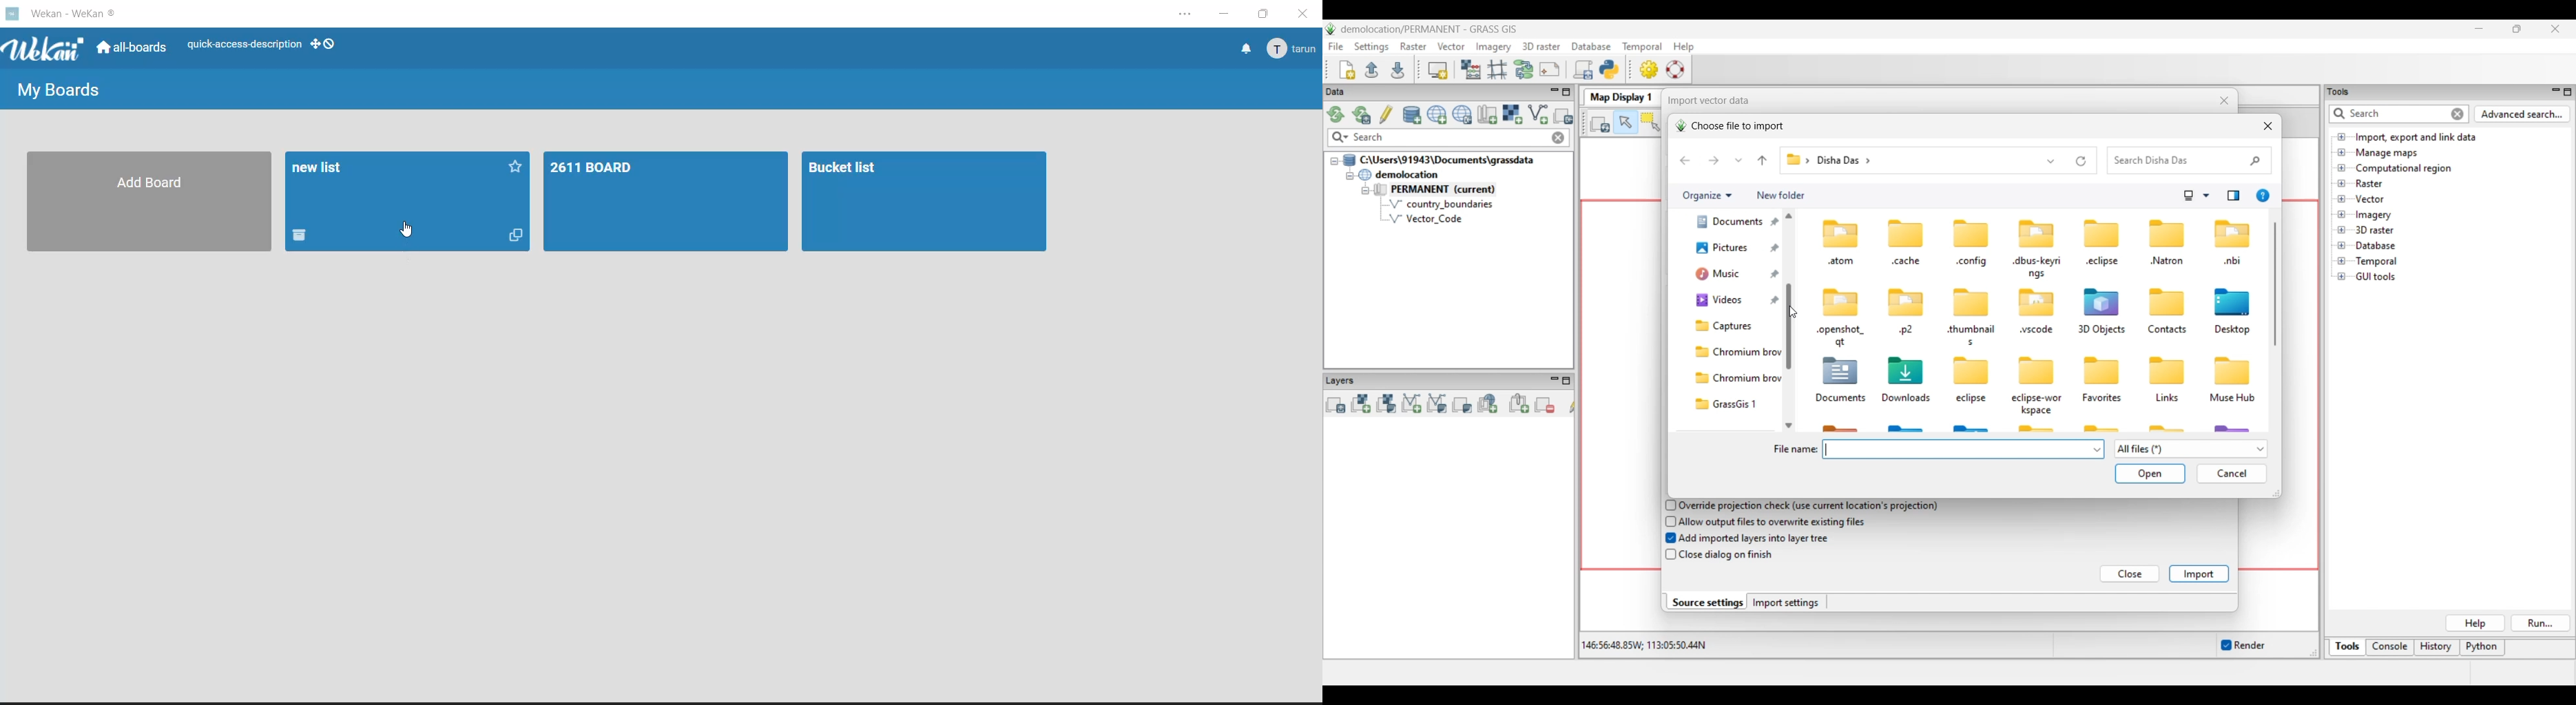 Image resolution: width=2576 pixels, height=728 pixels. Describe the element at coordinates (1228, 13) in the screenshot. I see `minimize` at that location.